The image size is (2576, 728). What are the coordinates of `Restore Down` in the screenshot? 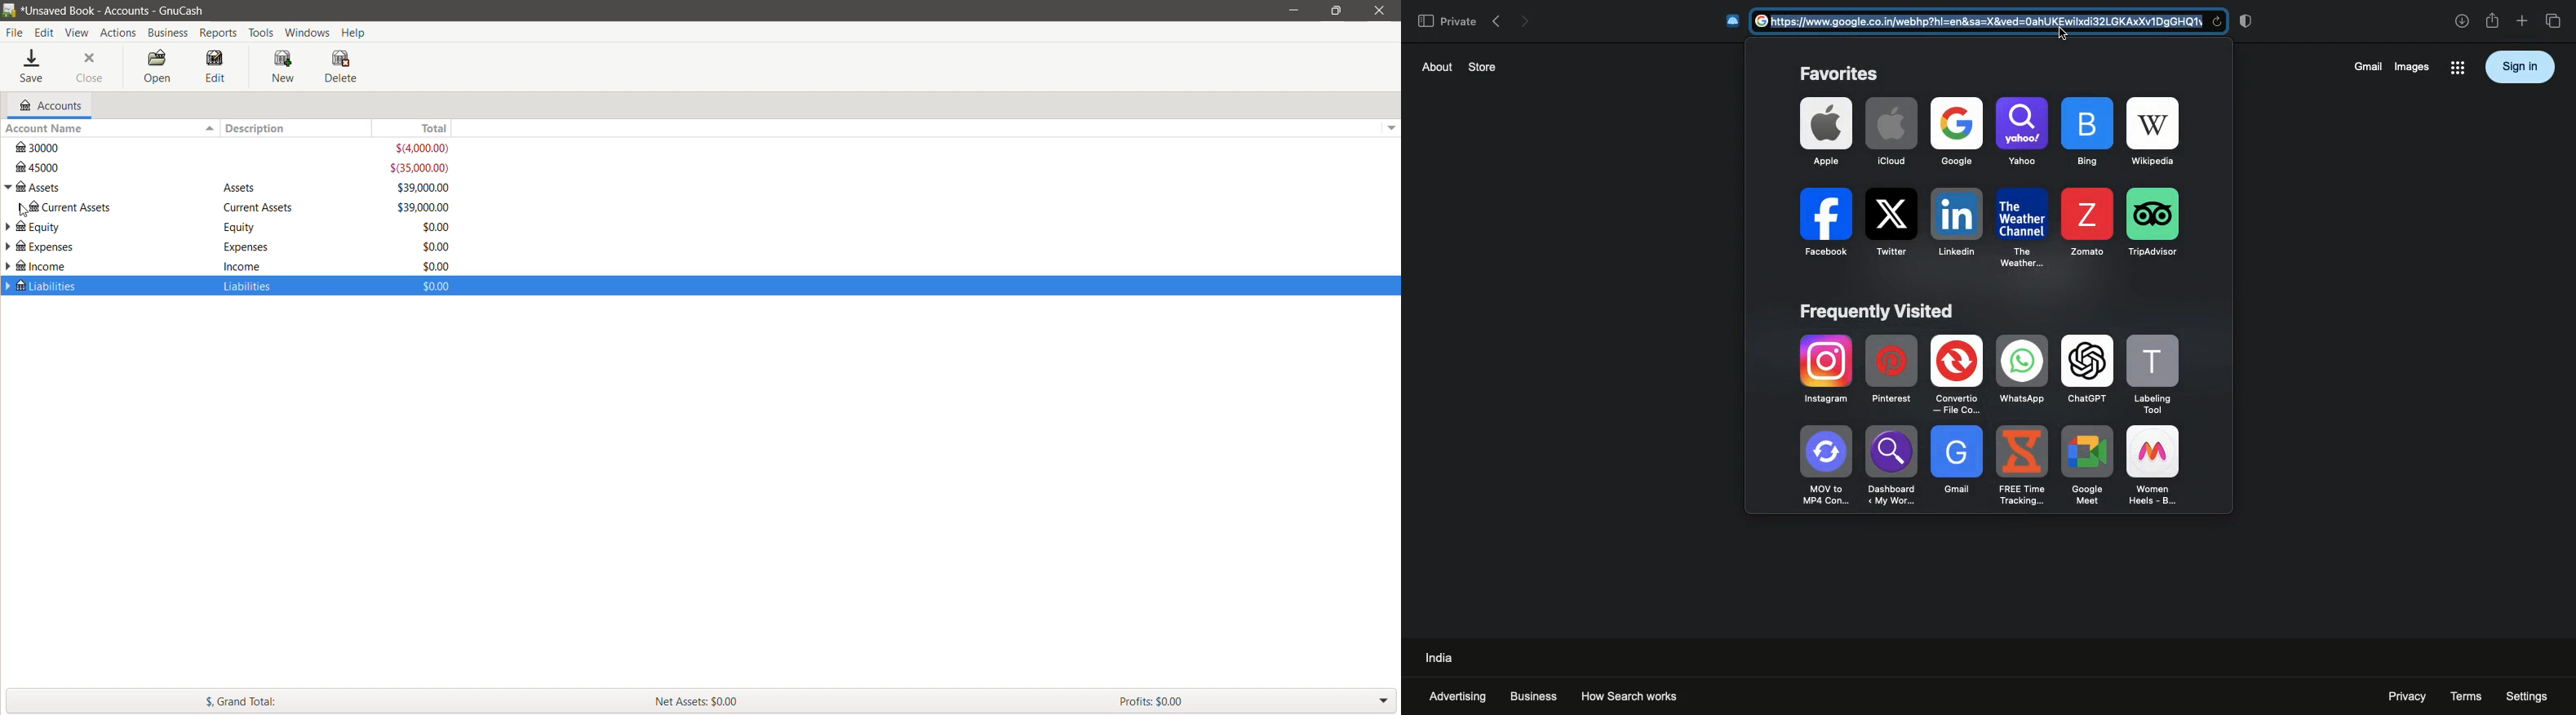 It's located at (1337, 10).